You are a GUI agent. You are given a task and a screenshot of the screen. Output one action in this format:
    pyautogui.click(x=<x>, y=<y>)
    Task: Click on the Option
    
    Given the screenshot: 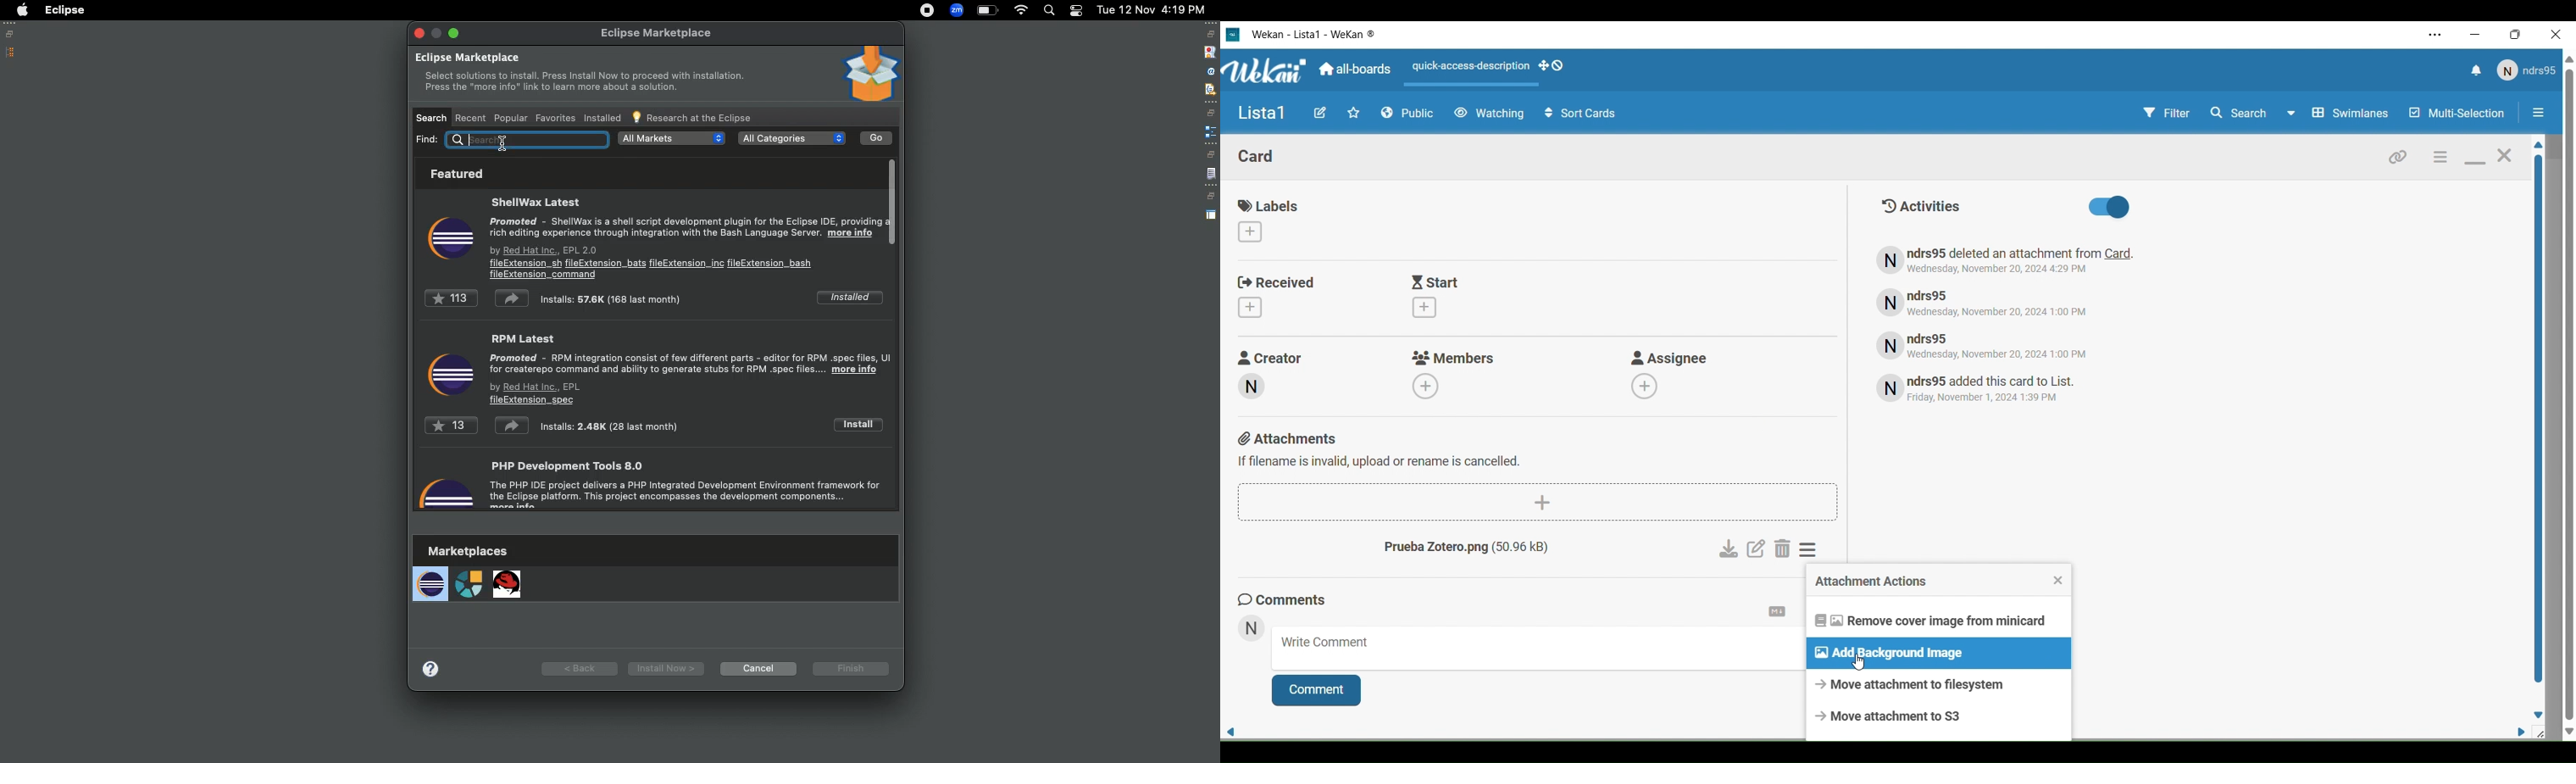 What is the action you would take?
    pyautogui.click(x=2540, y=113)
    